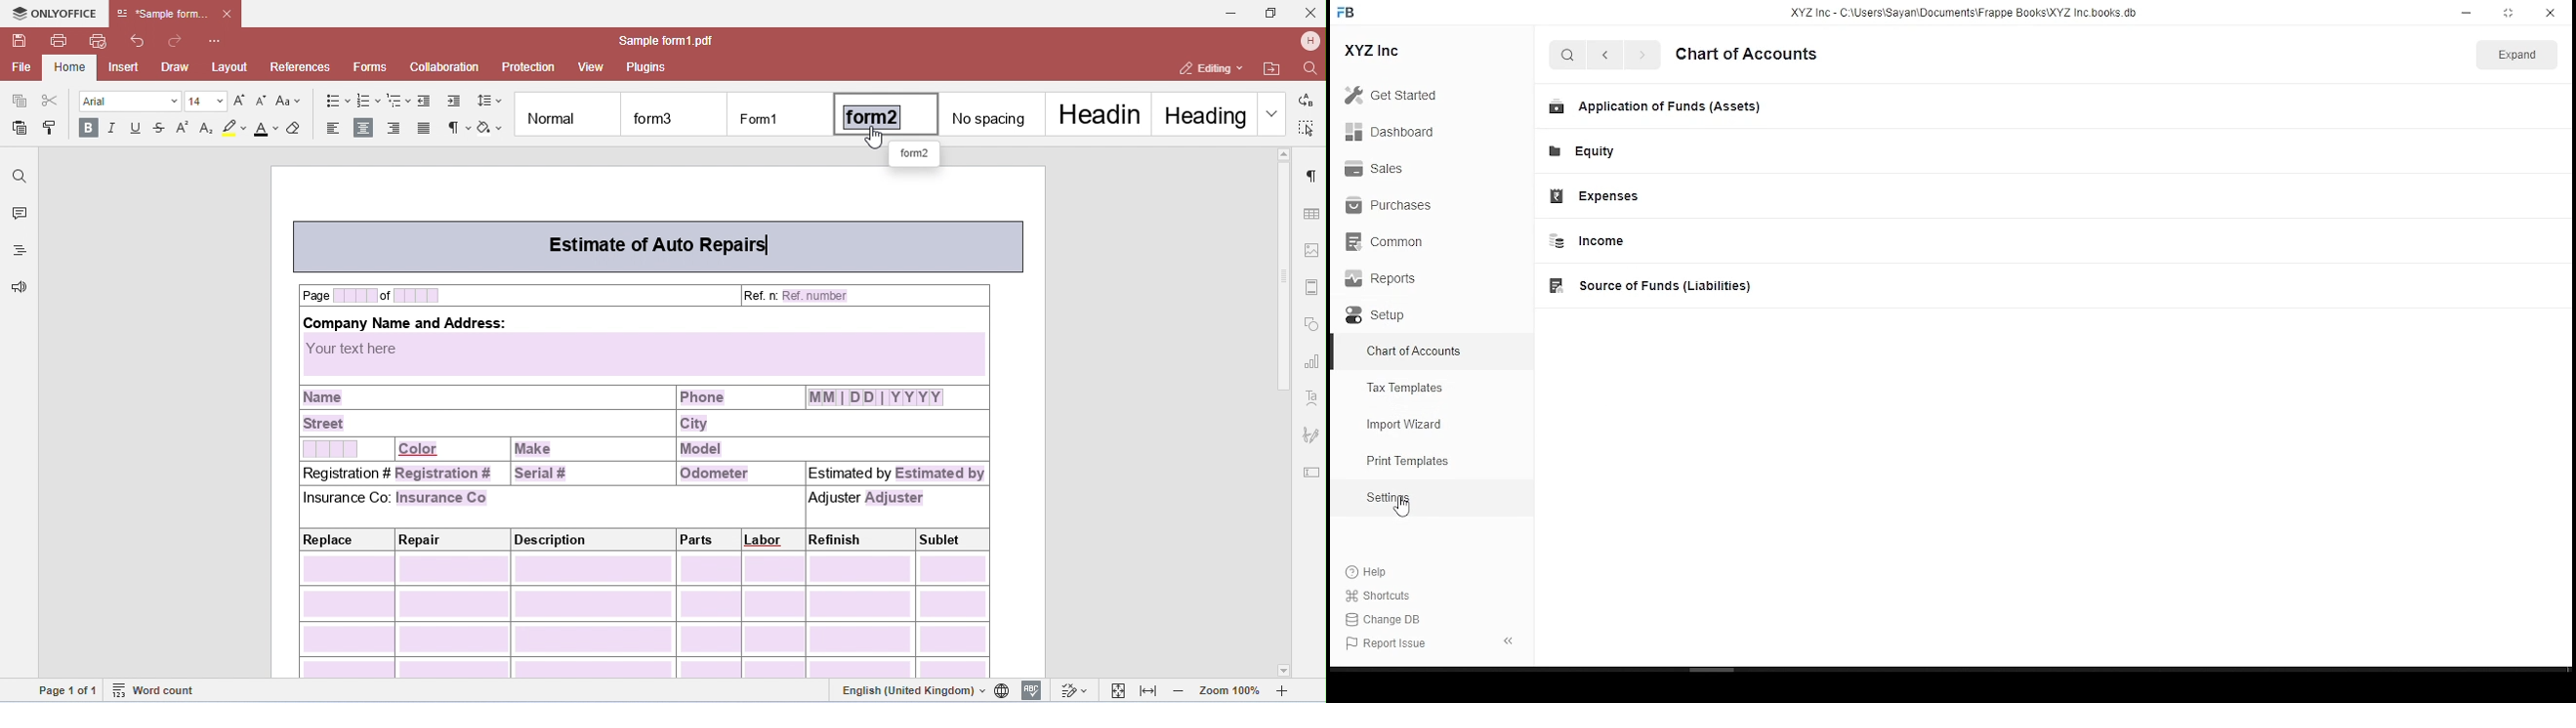 The image size is (2576, 728). Describe the element at coordinates (1375, 315) in the screenshot. I see `Setup` at that location.